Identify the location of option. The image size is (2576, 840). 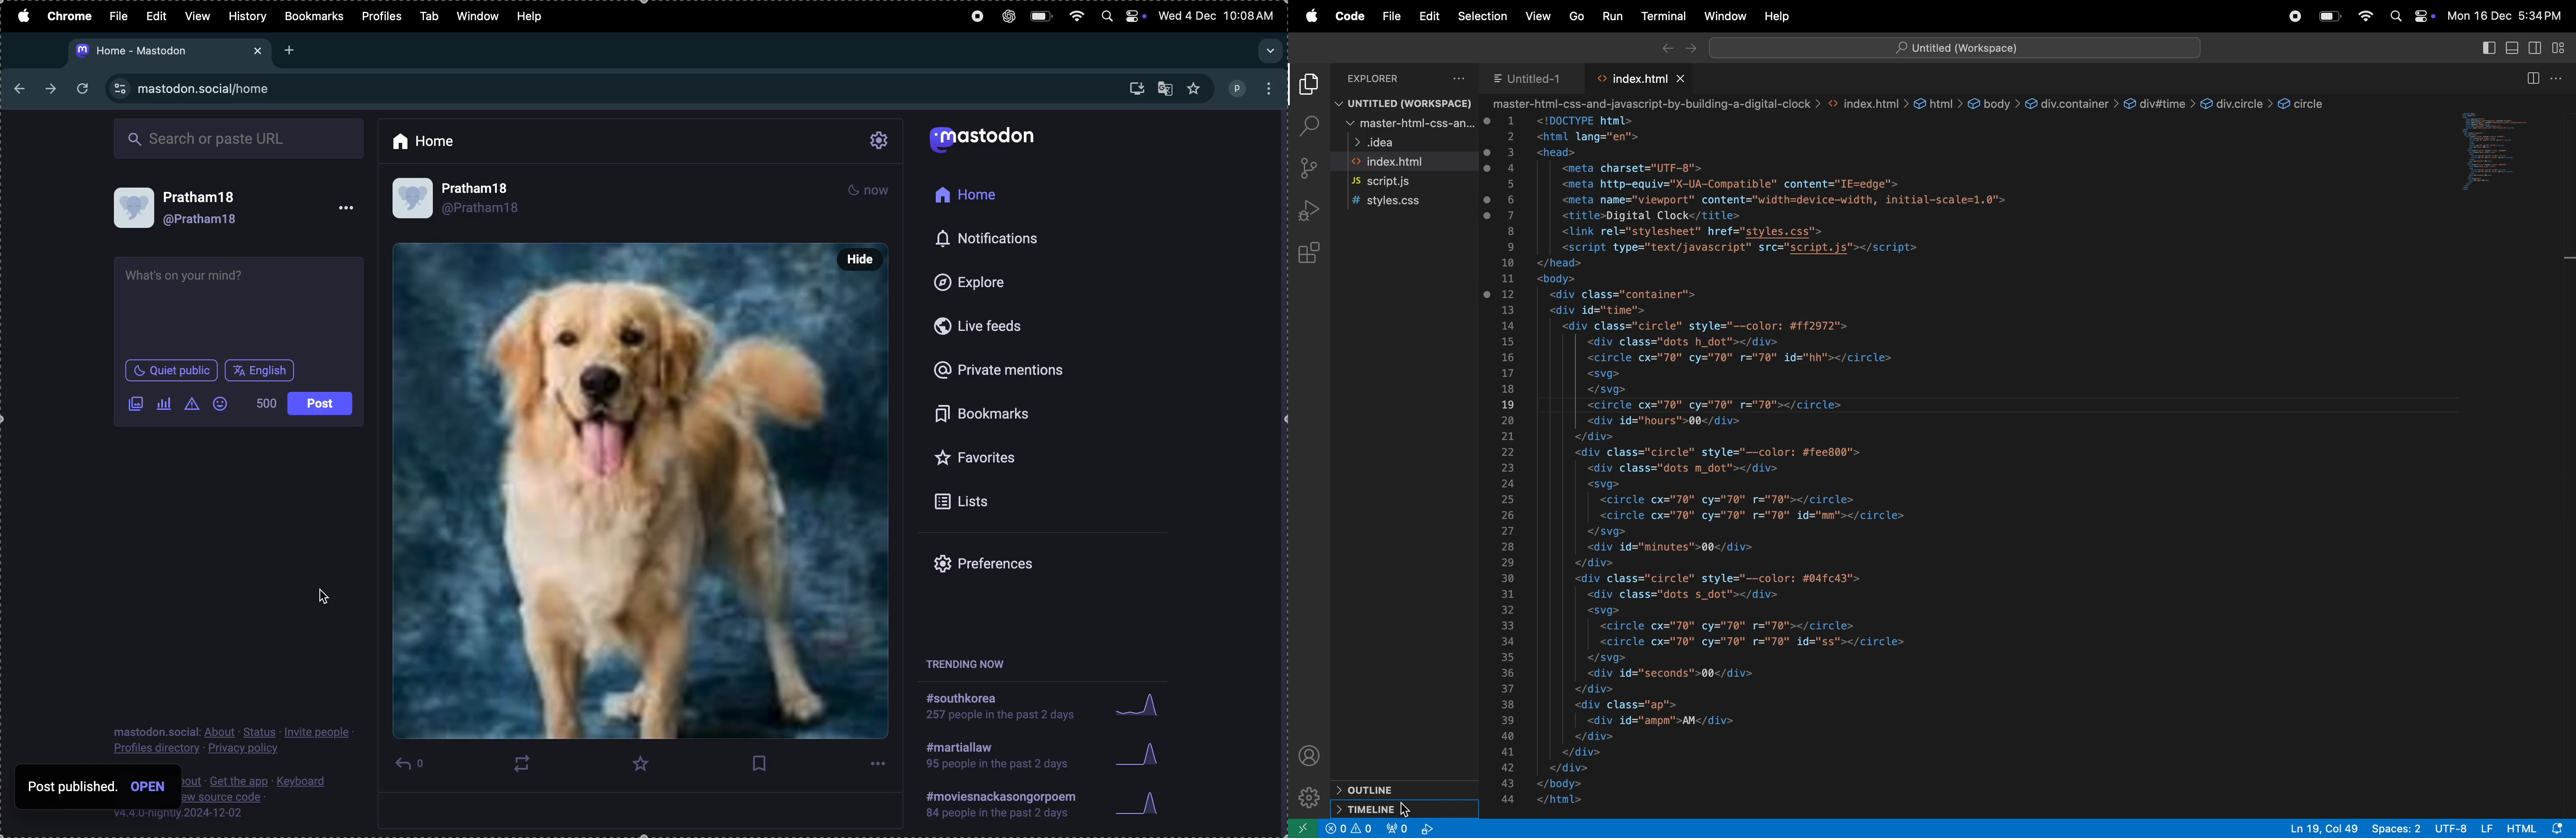
(347, 210).